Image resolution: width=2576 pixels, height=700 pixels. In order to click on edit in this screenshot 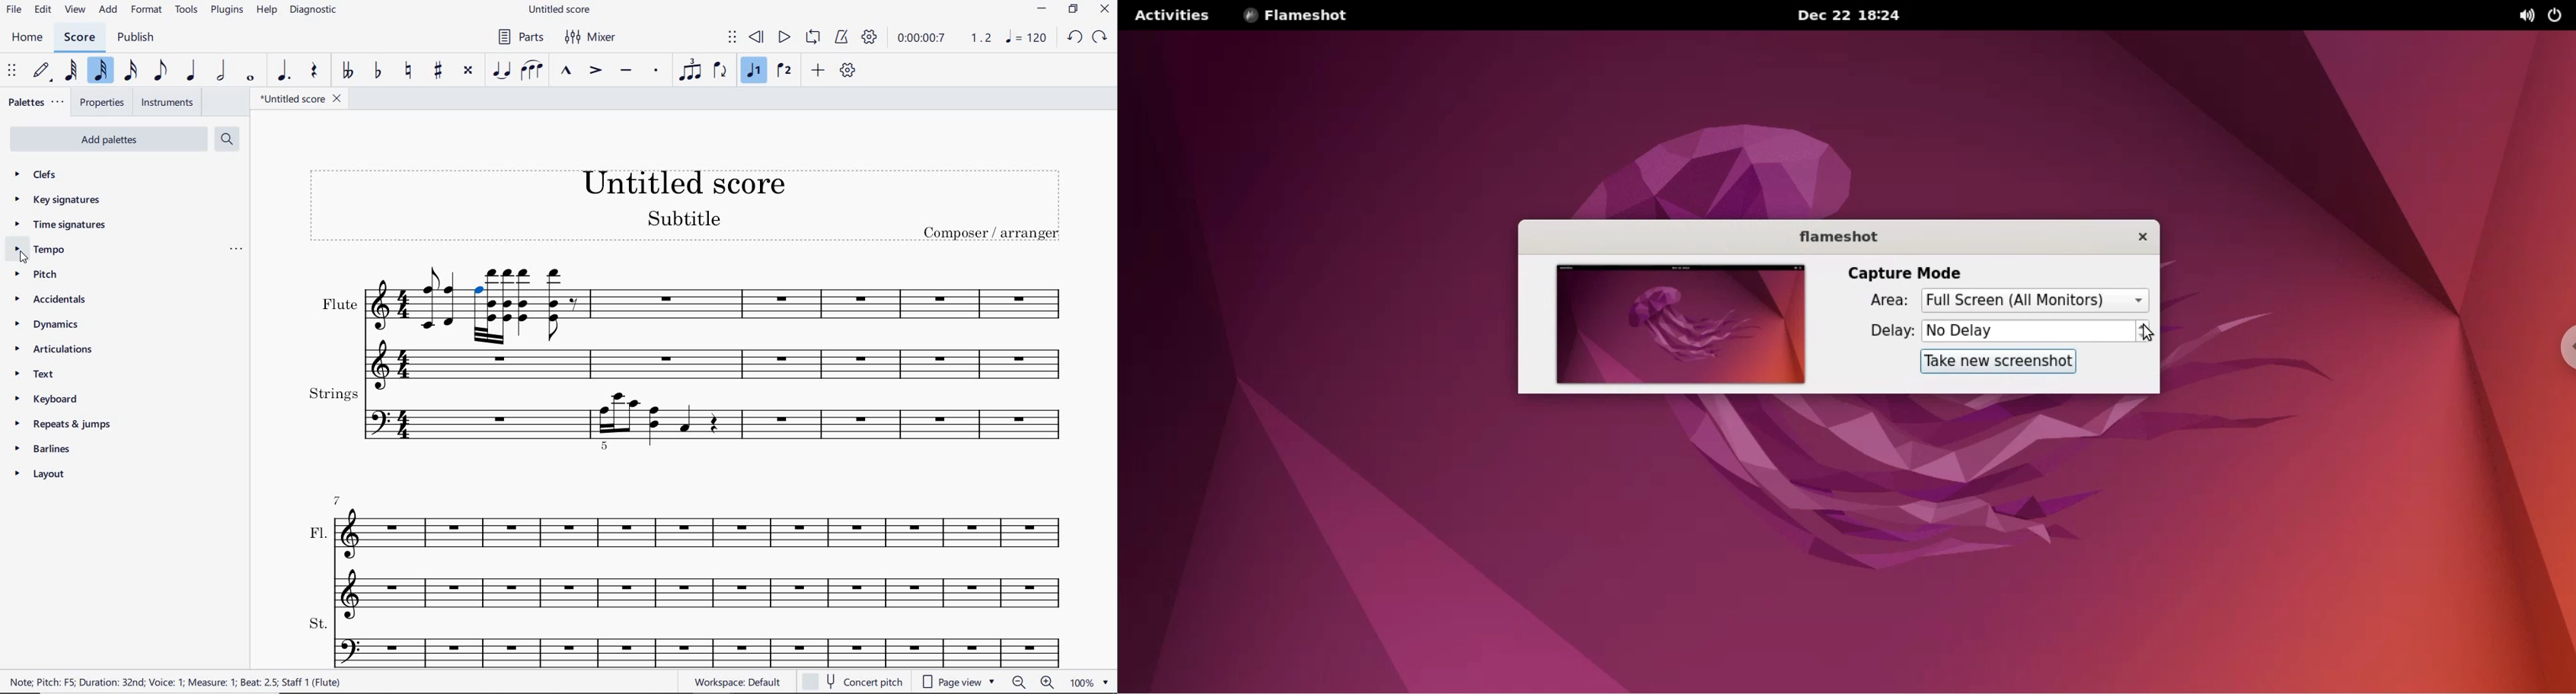, I will do `click(42, 9)`.